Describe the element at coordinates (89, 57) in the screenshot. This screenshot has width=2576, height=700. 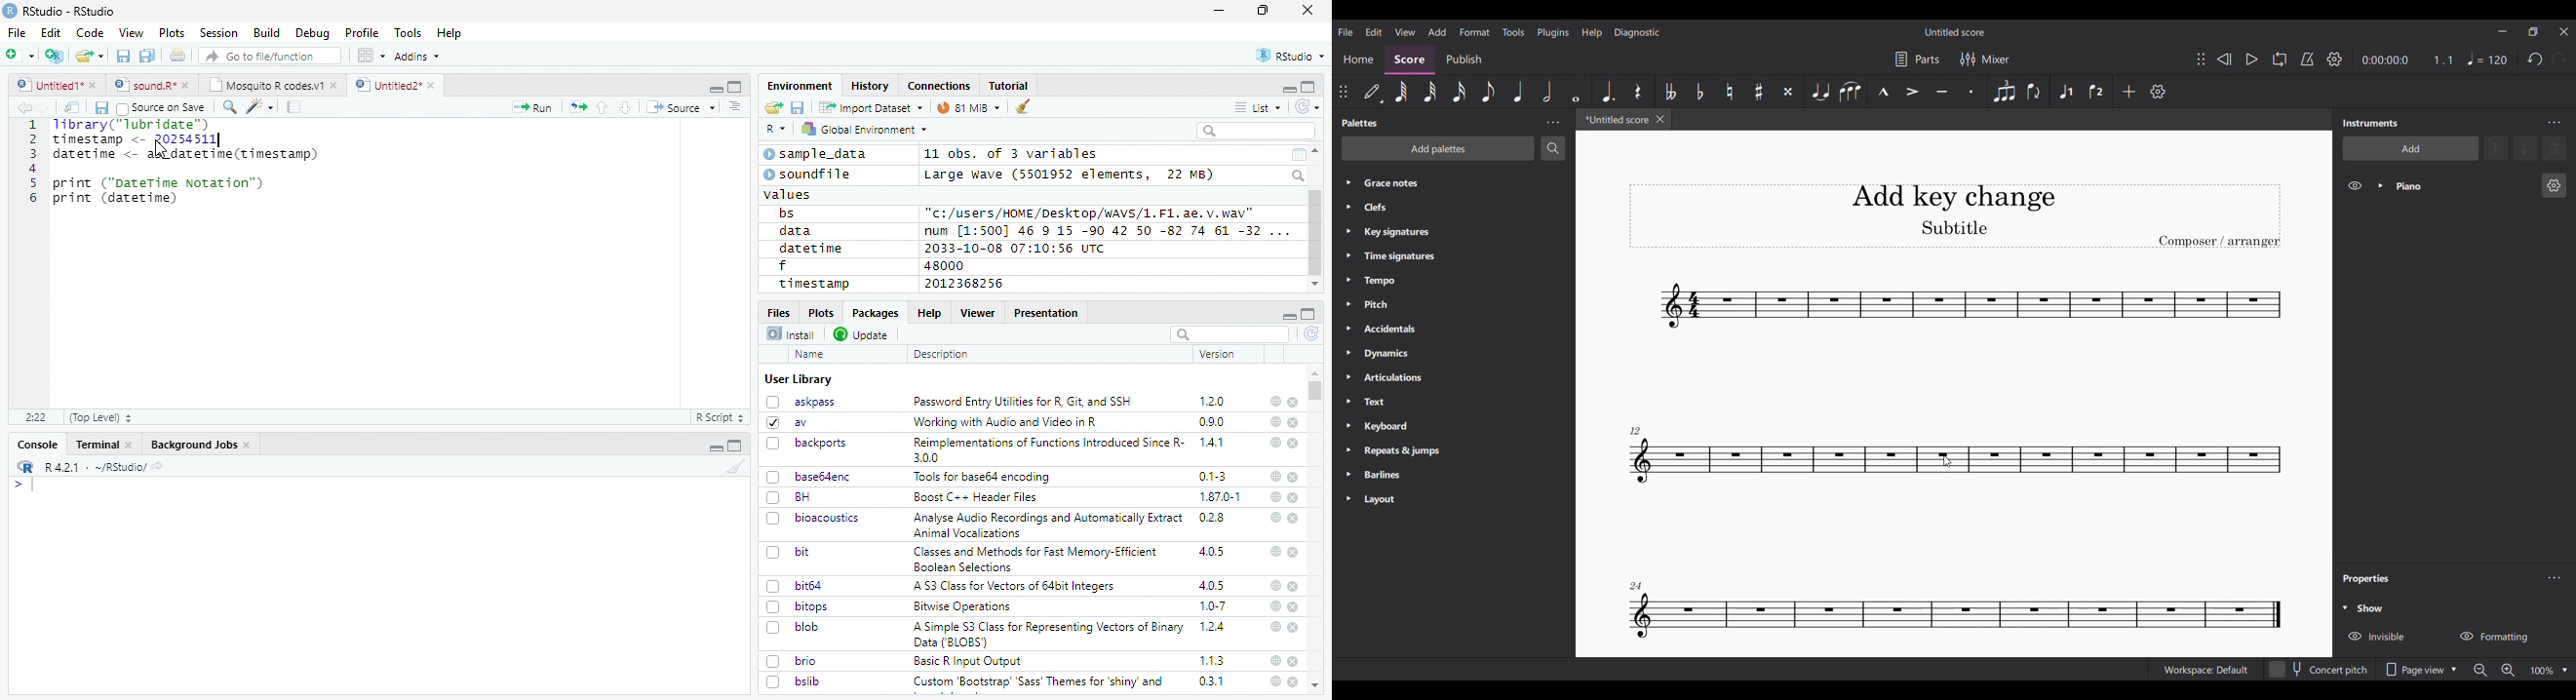
I see `open an existing file` at that location.